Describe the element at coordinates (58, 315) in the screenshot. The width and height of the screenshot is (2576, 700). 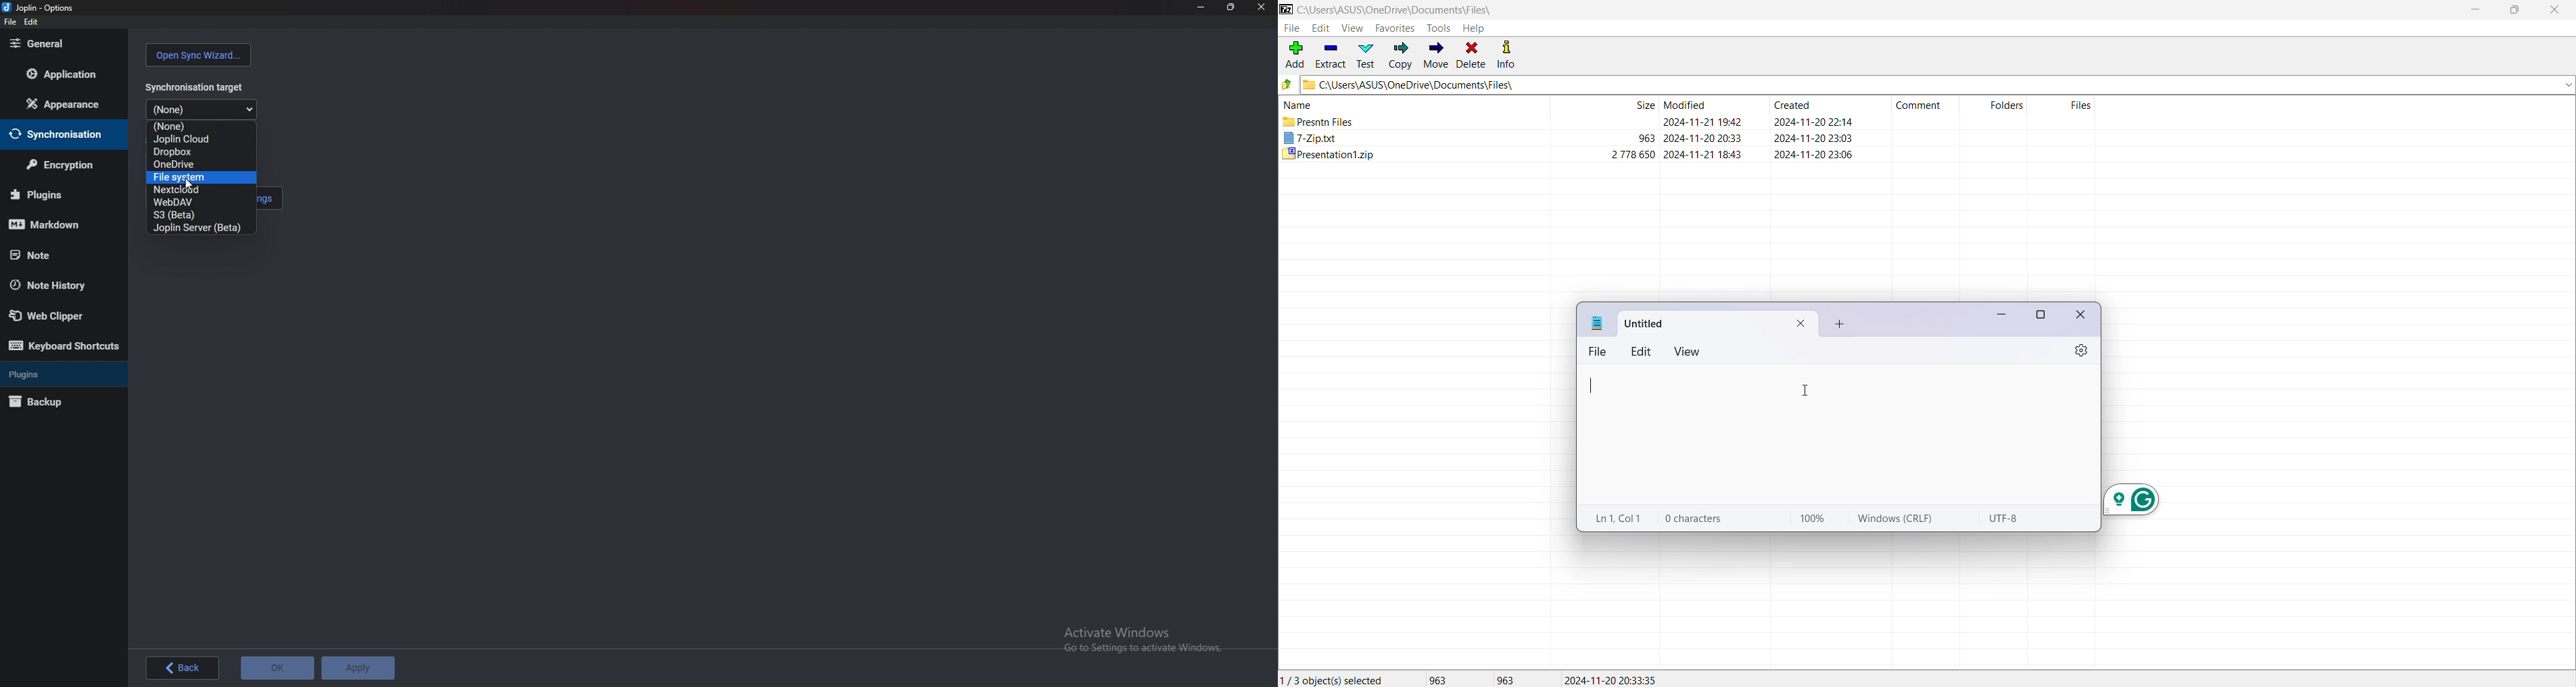
I see `web clipper` at that location.